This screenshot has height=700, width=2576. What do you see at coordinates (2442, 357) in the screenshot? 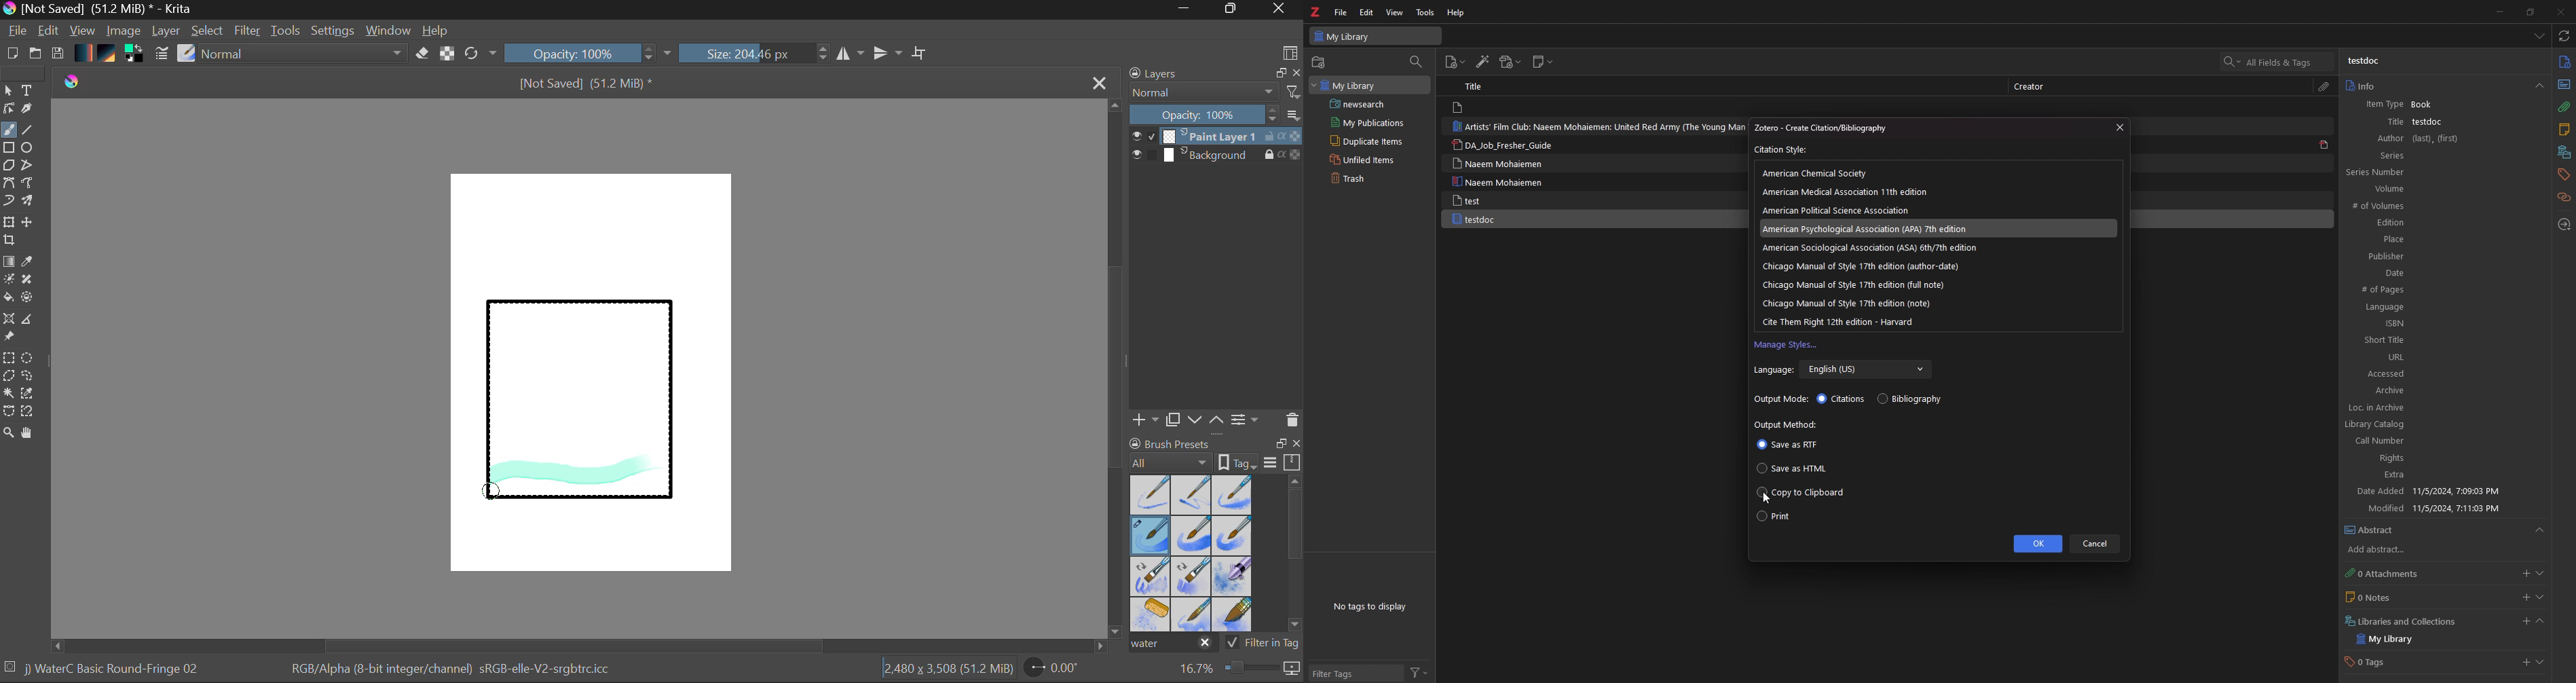
I see `URL` at bounding box center [2442, 357].